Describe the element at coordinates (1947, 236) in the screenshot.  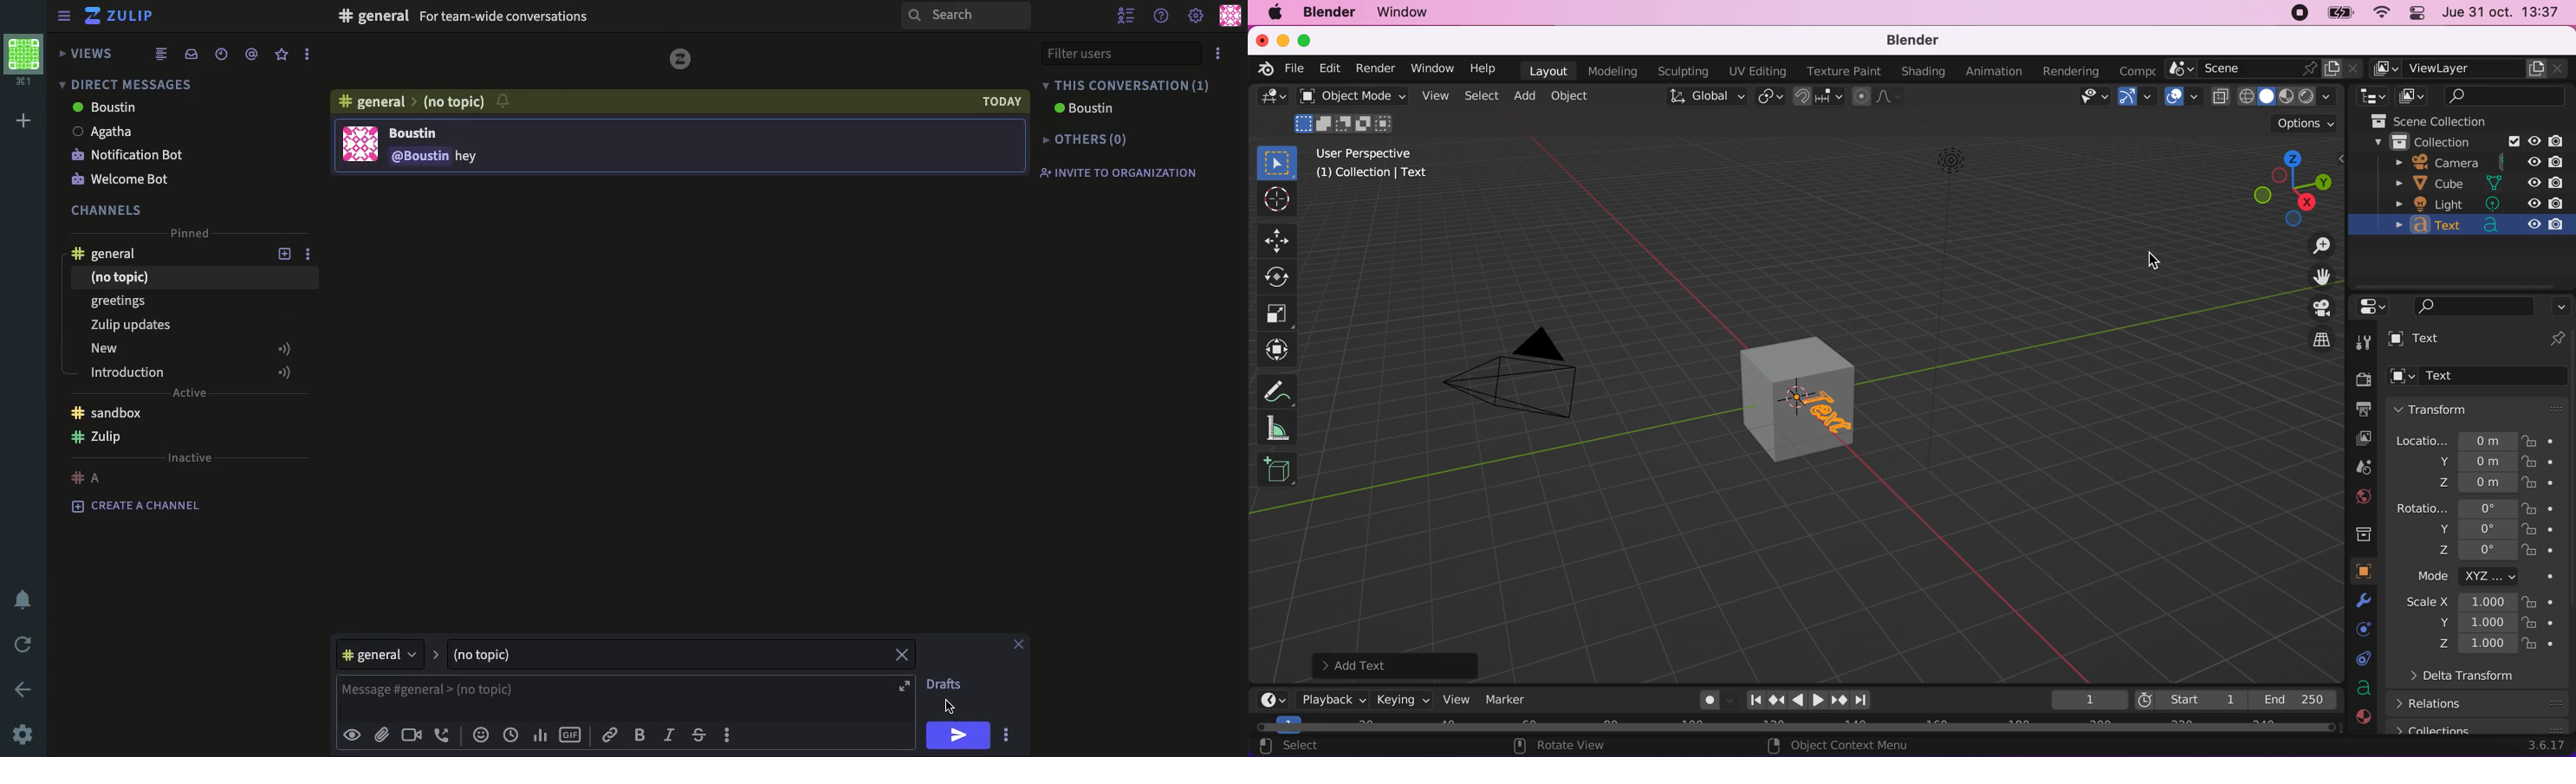
I see `light` at that location.